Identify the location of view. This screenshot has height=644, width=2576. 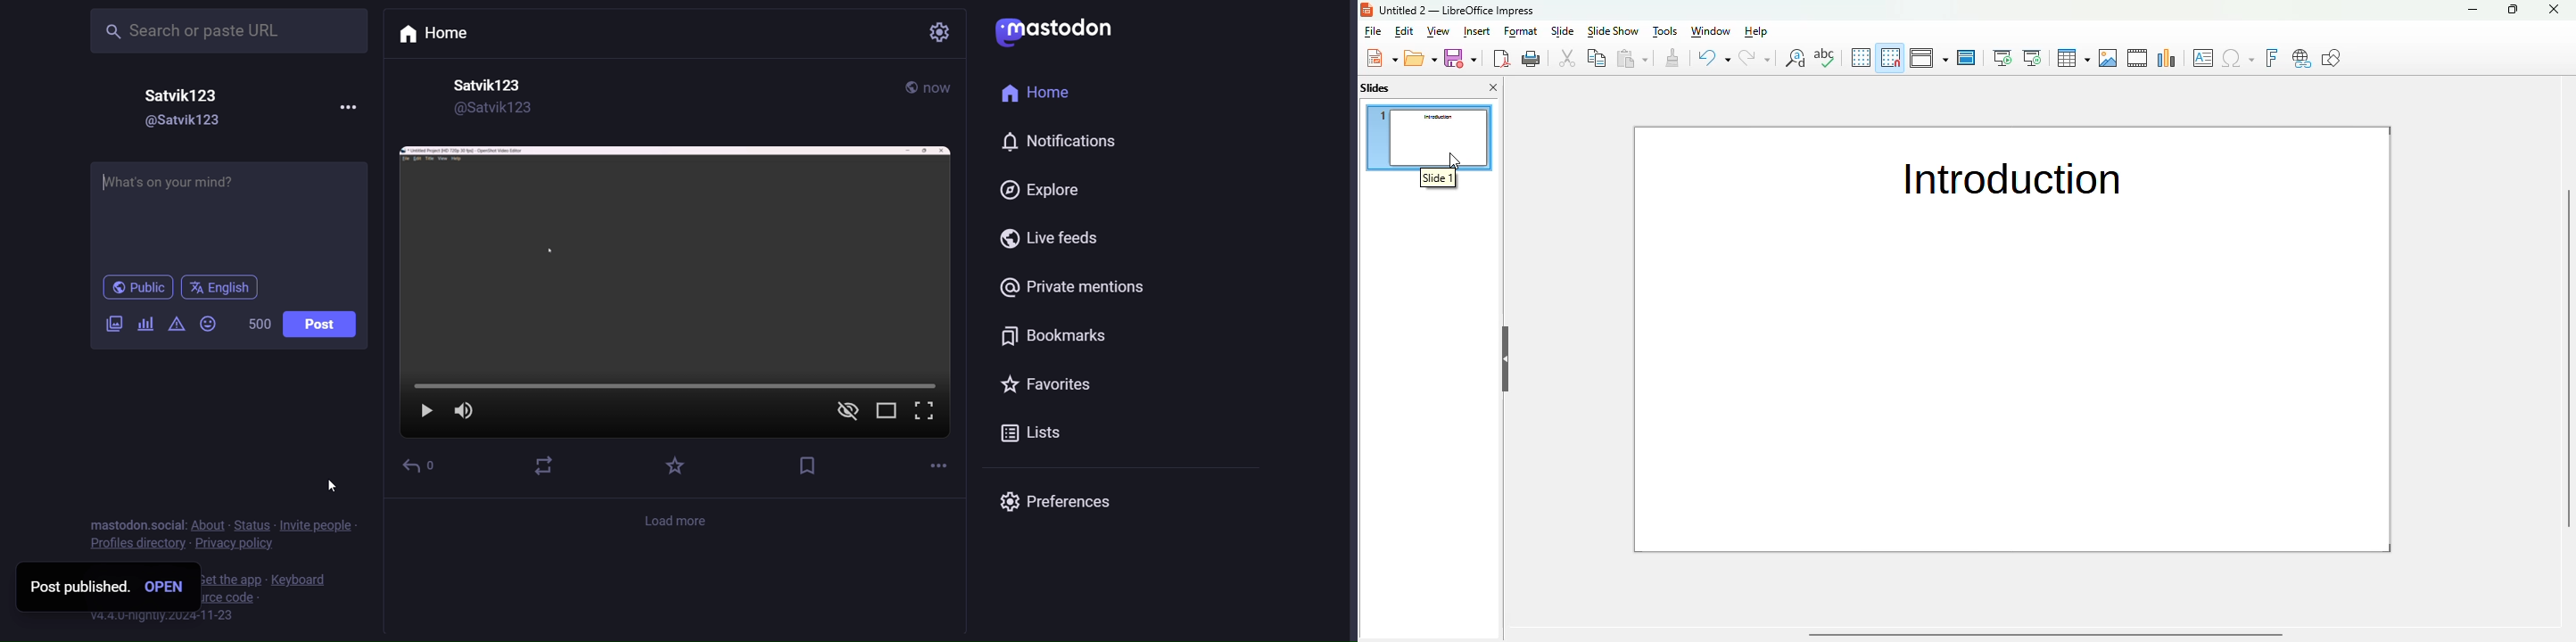
(1438, 31).